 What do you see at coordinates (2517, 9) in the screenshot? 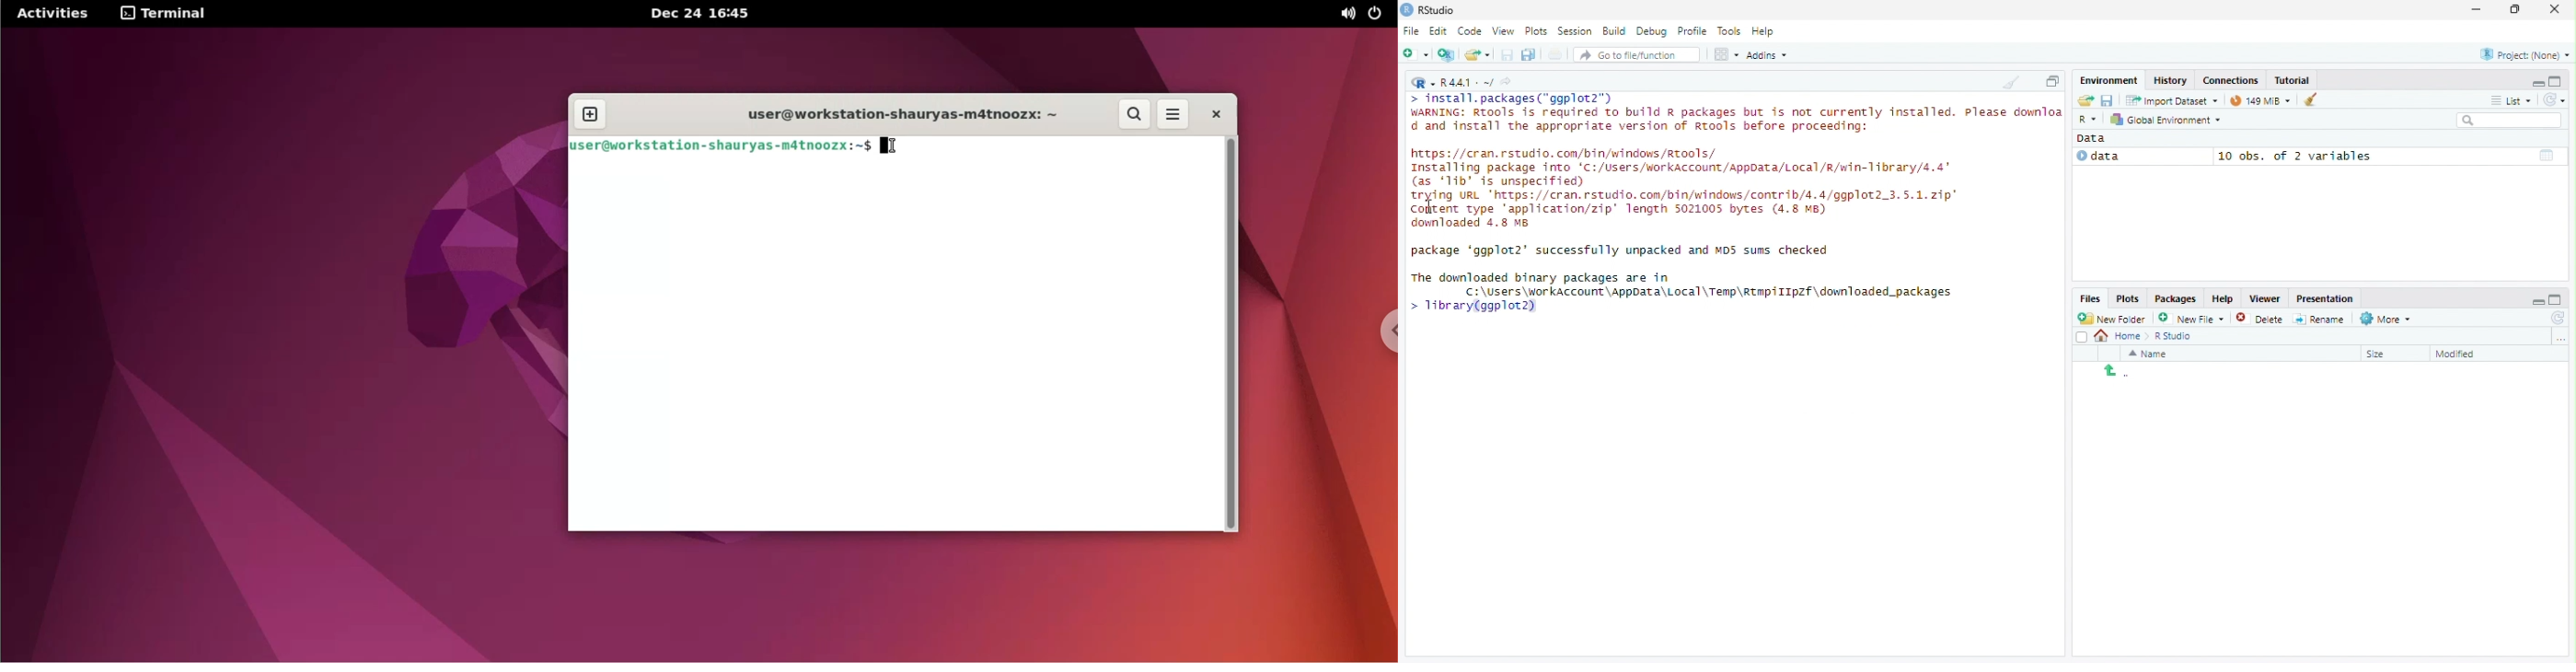
I see `Maximize` at bounding box center [2517, 9].